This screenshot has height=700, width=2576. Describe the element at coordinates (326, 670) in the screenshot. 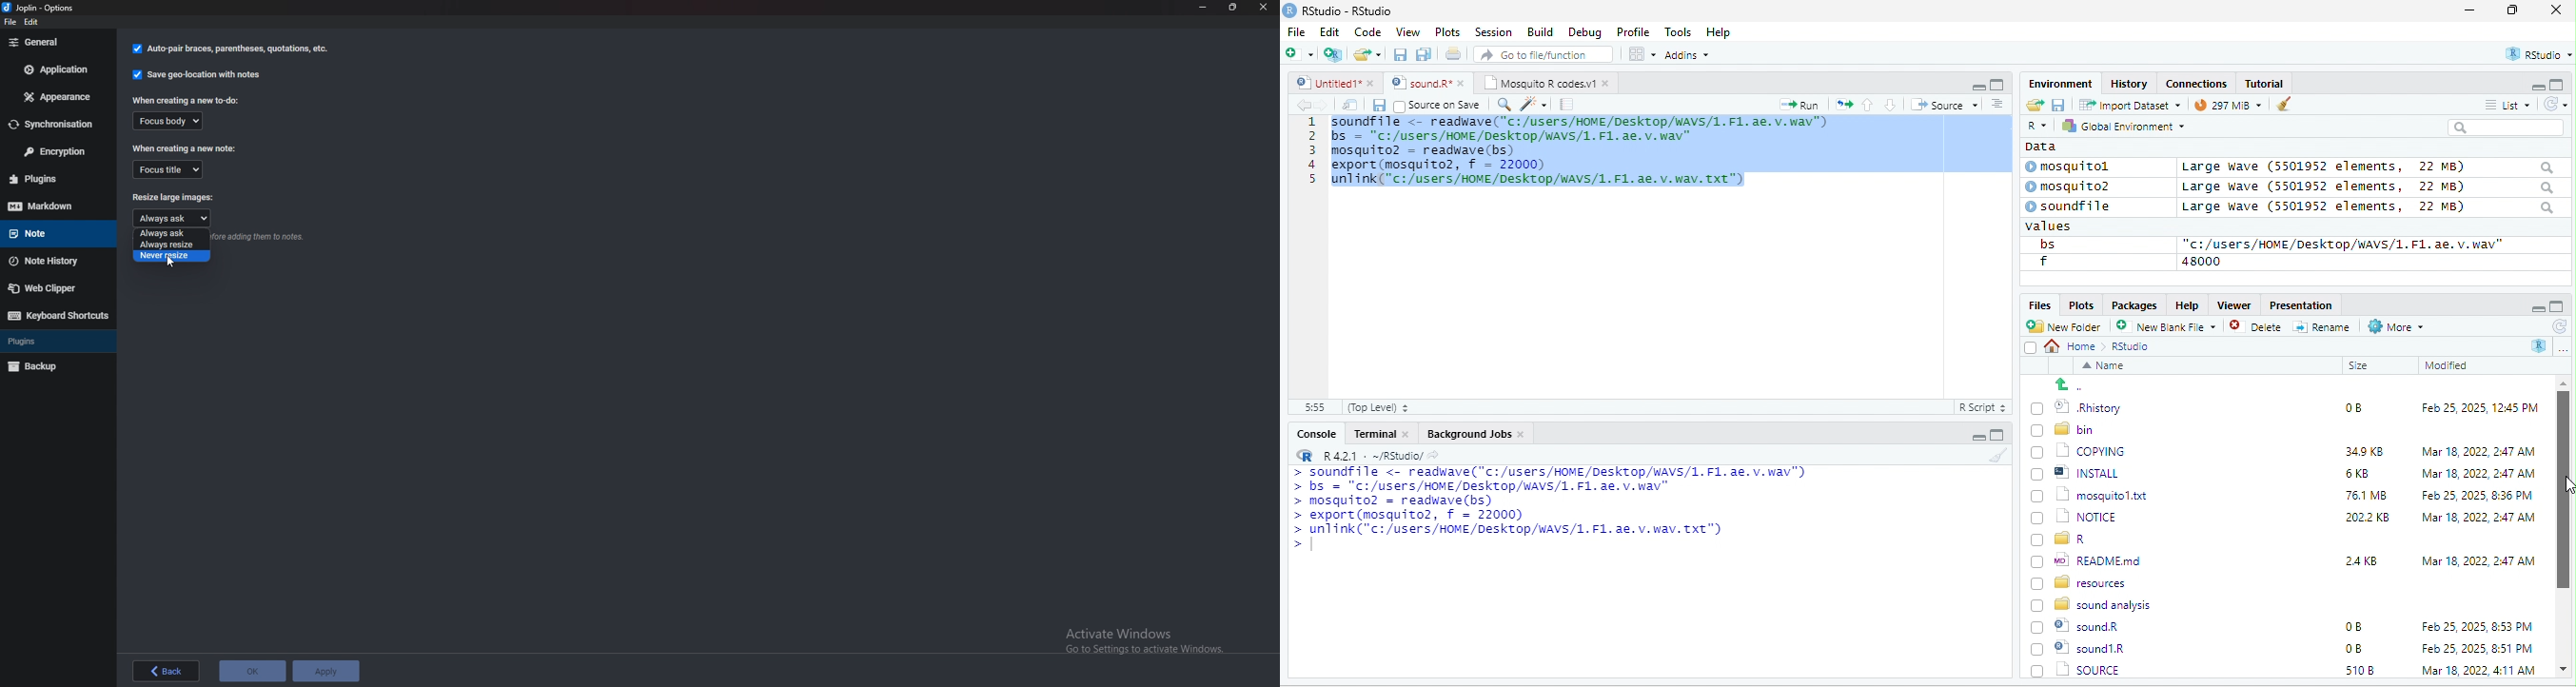

I see `apply` at that location.